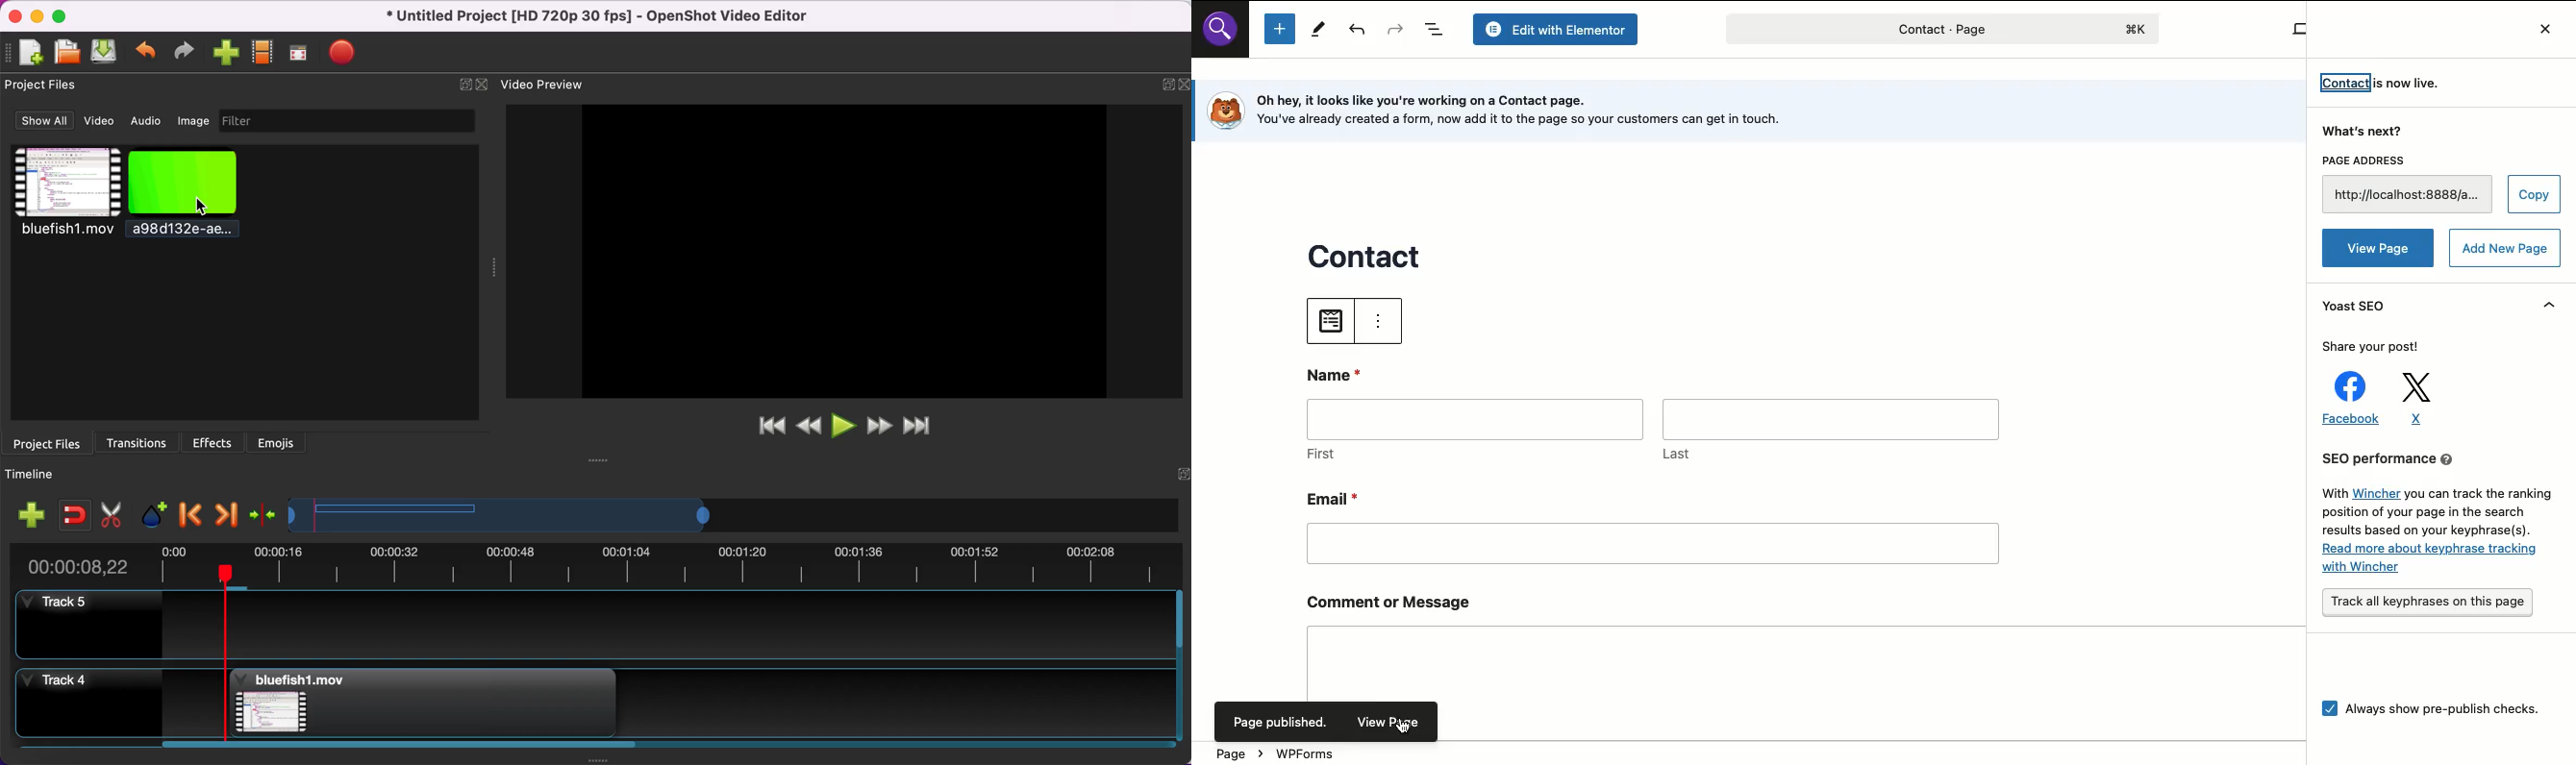 The image size is (2576, 784). What do you see at coordinates (32, 514) in the screenshot?
I see `add track` at bounding box center [32, 514].